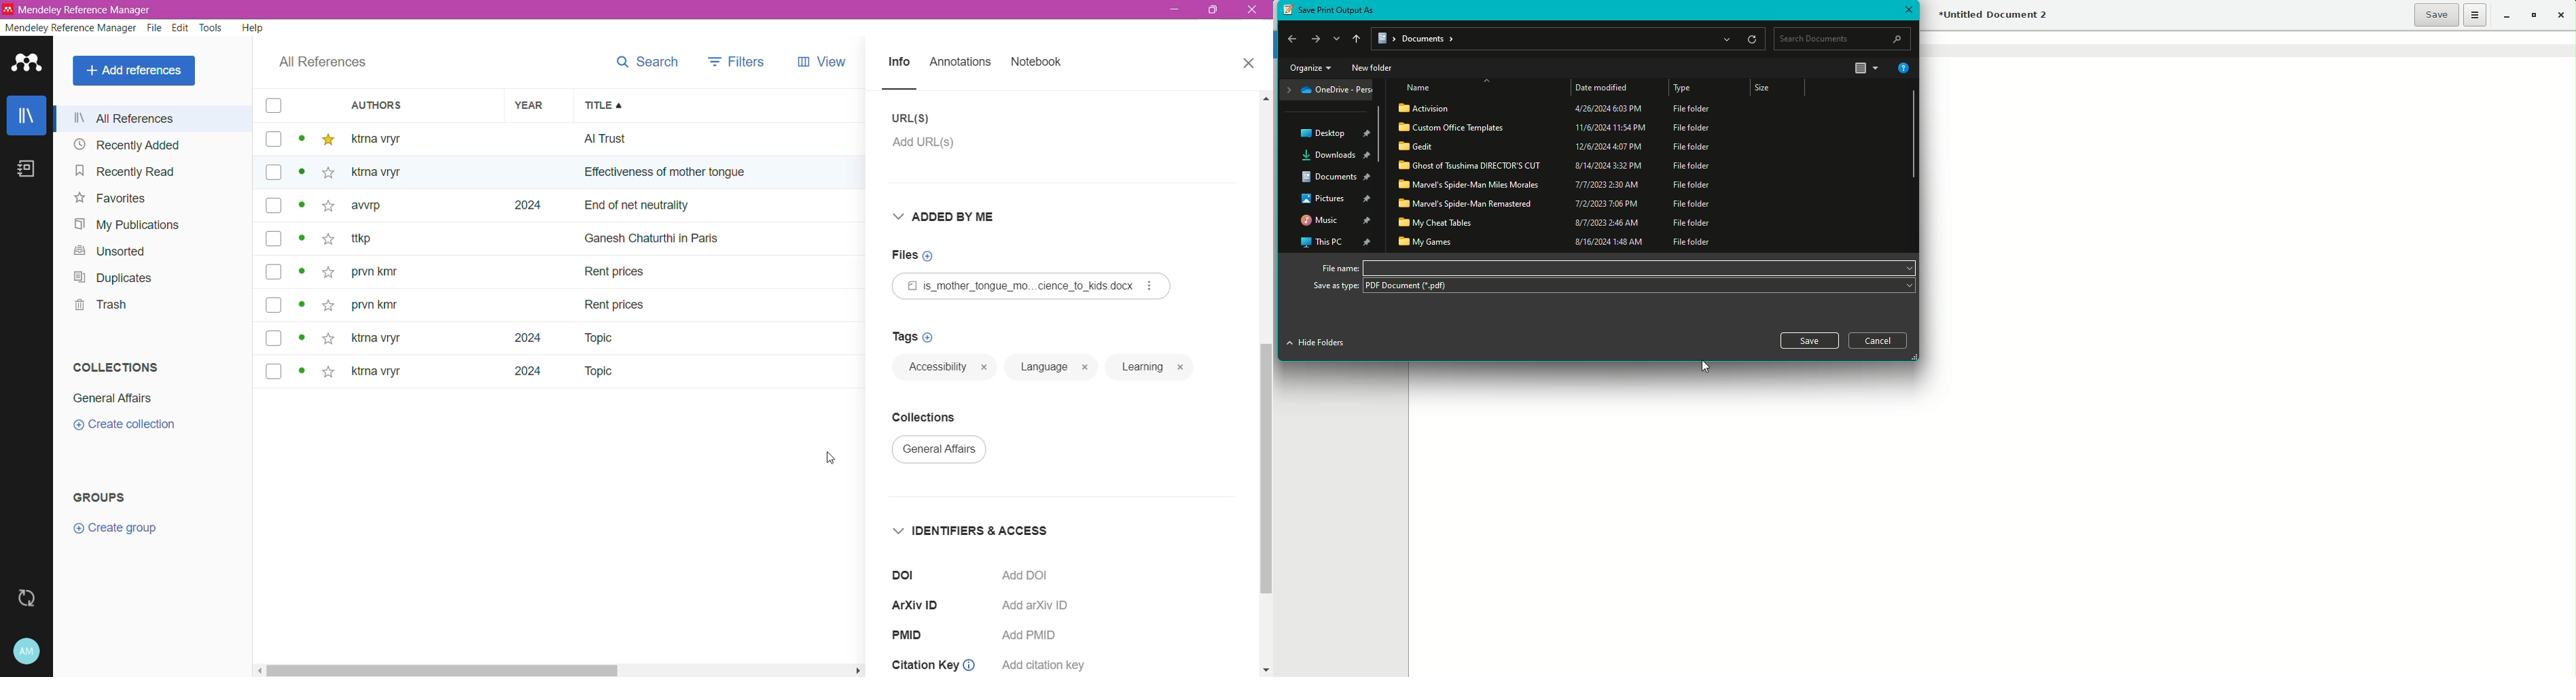  Describe the element at coordinates (156, 28) in the screenshot. I see `File` at that location.